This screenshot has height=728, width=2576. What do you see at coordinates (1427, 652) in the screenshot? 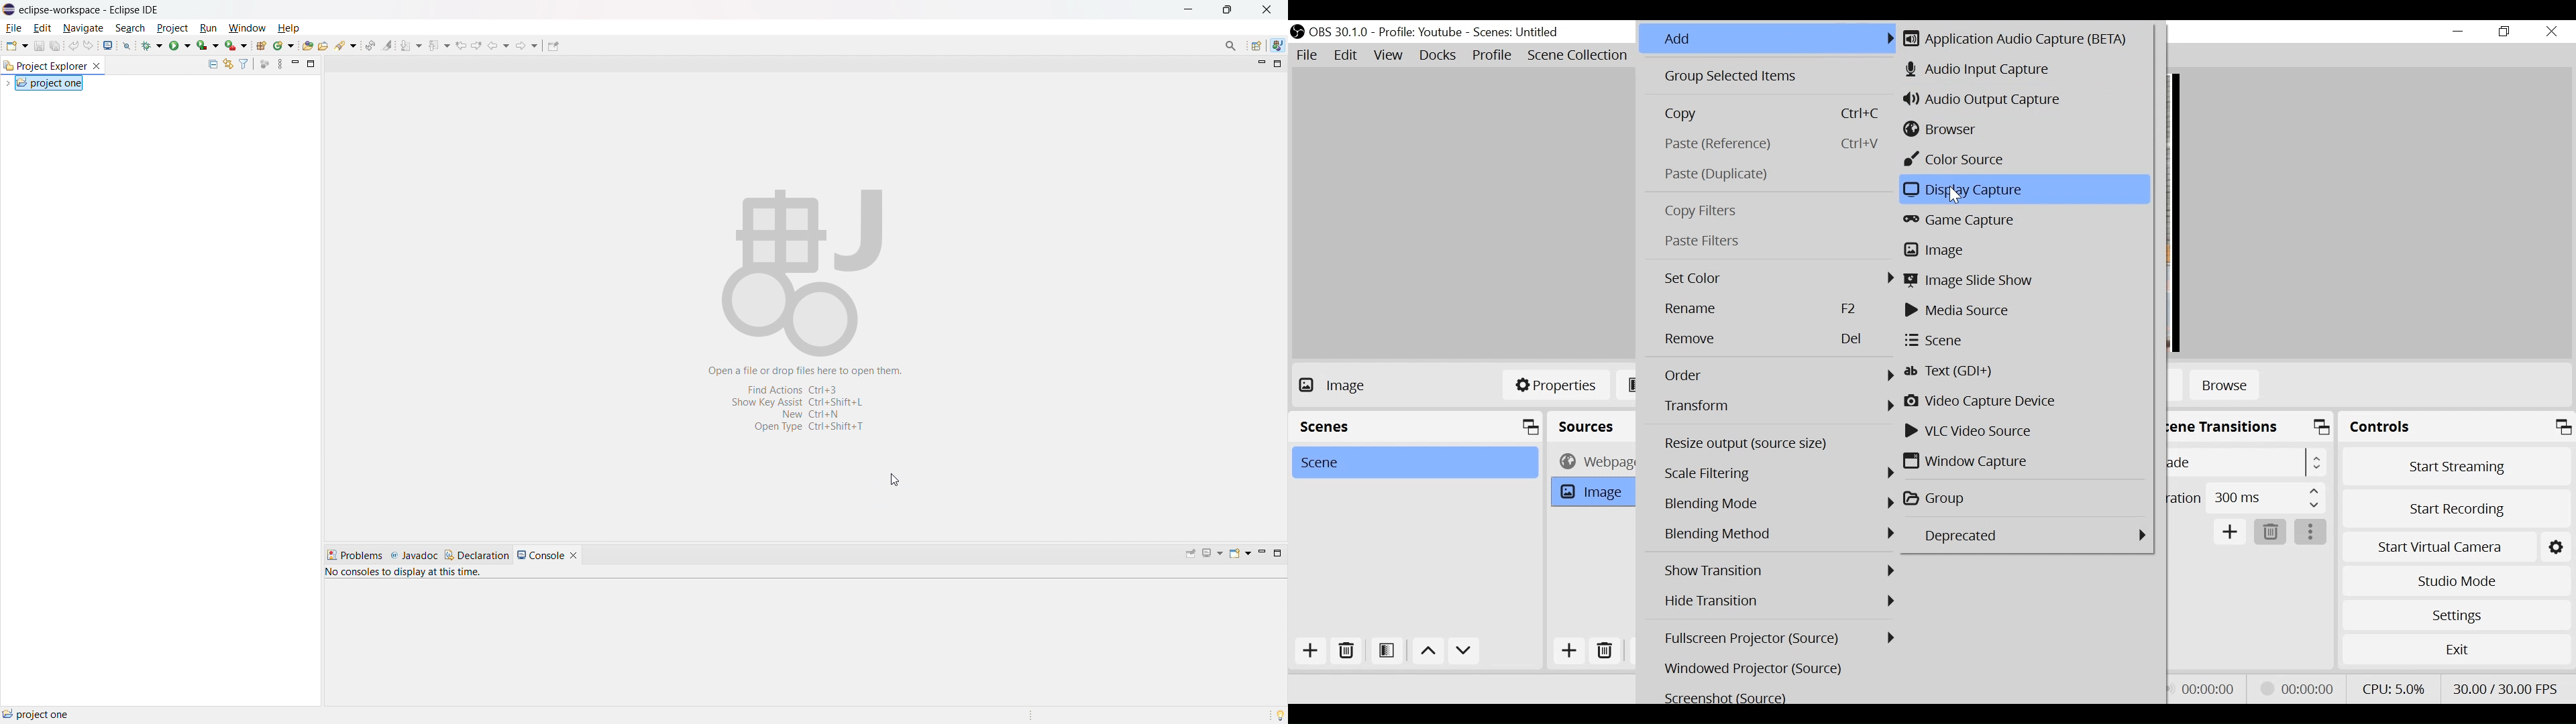
I see `Move Up` at bounding box center [1427, 652].